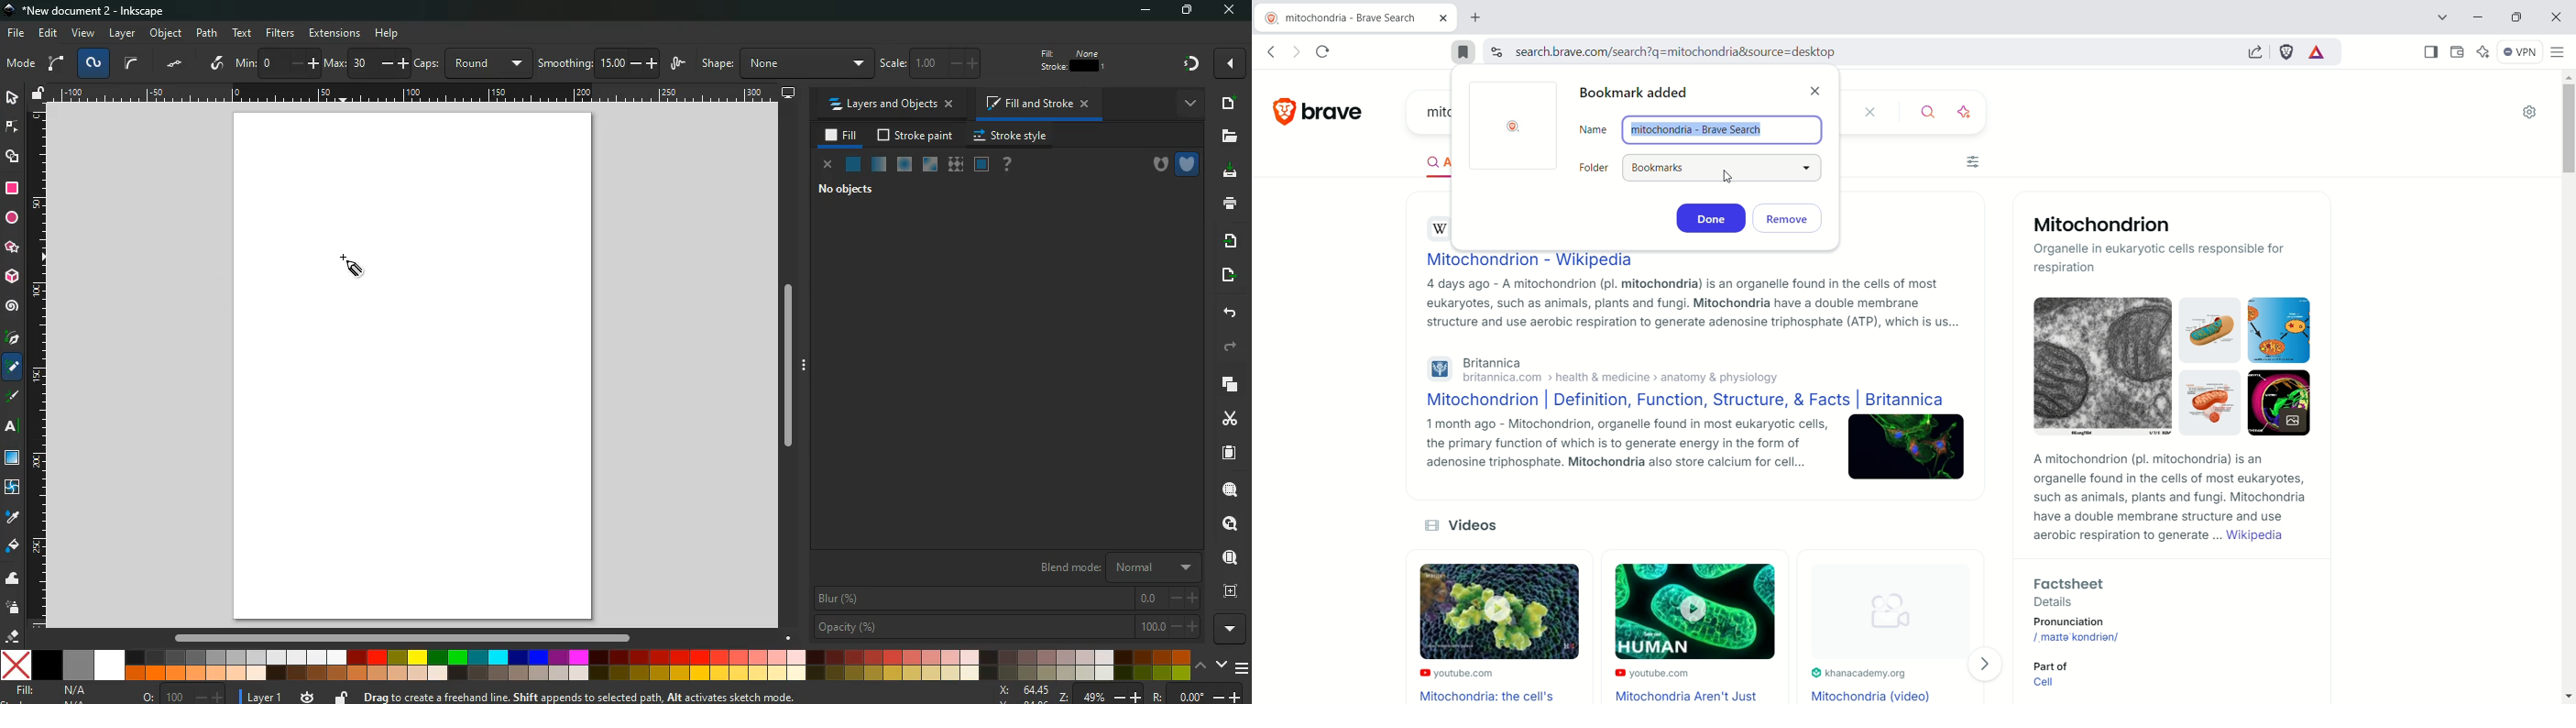 The image size is (2576, 728). Describe the element at coordinates (12, 338) in the screenshot. I see `pic` at that location.